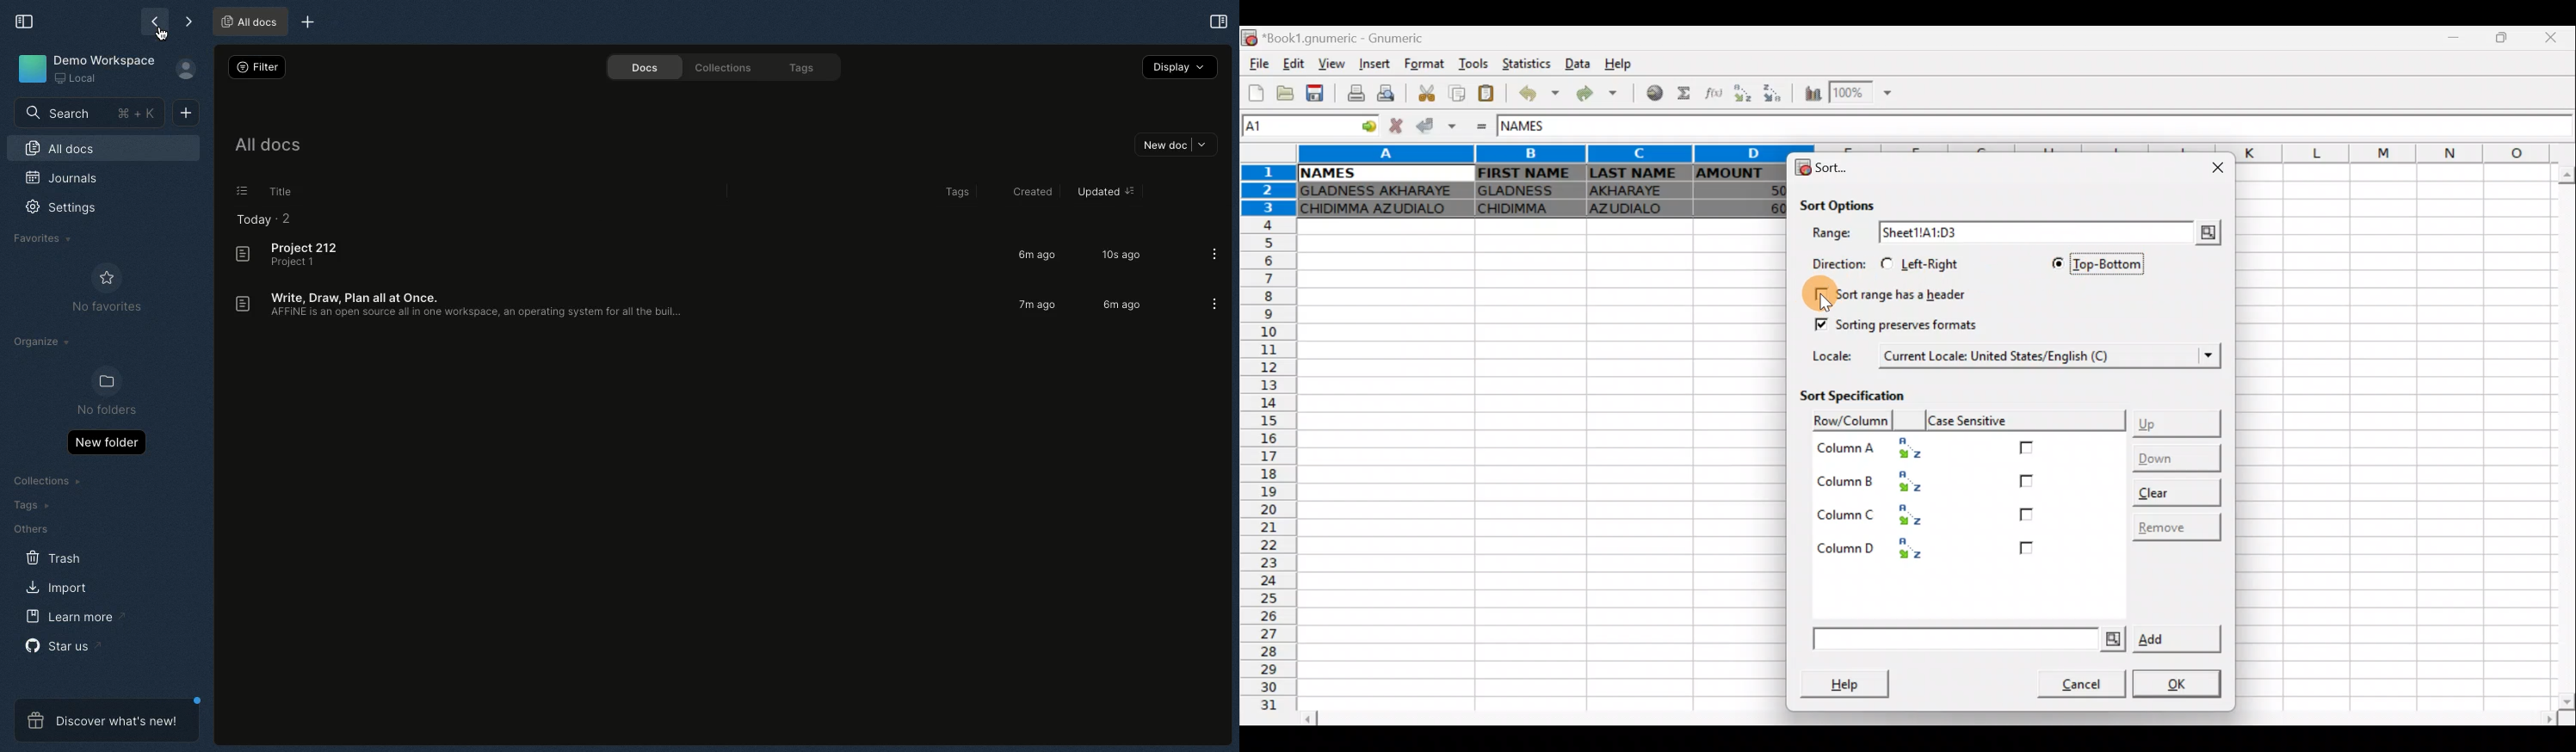  Describe the element at coordinates (1476, 65) in the screenshot. I see `Tools` at that location.